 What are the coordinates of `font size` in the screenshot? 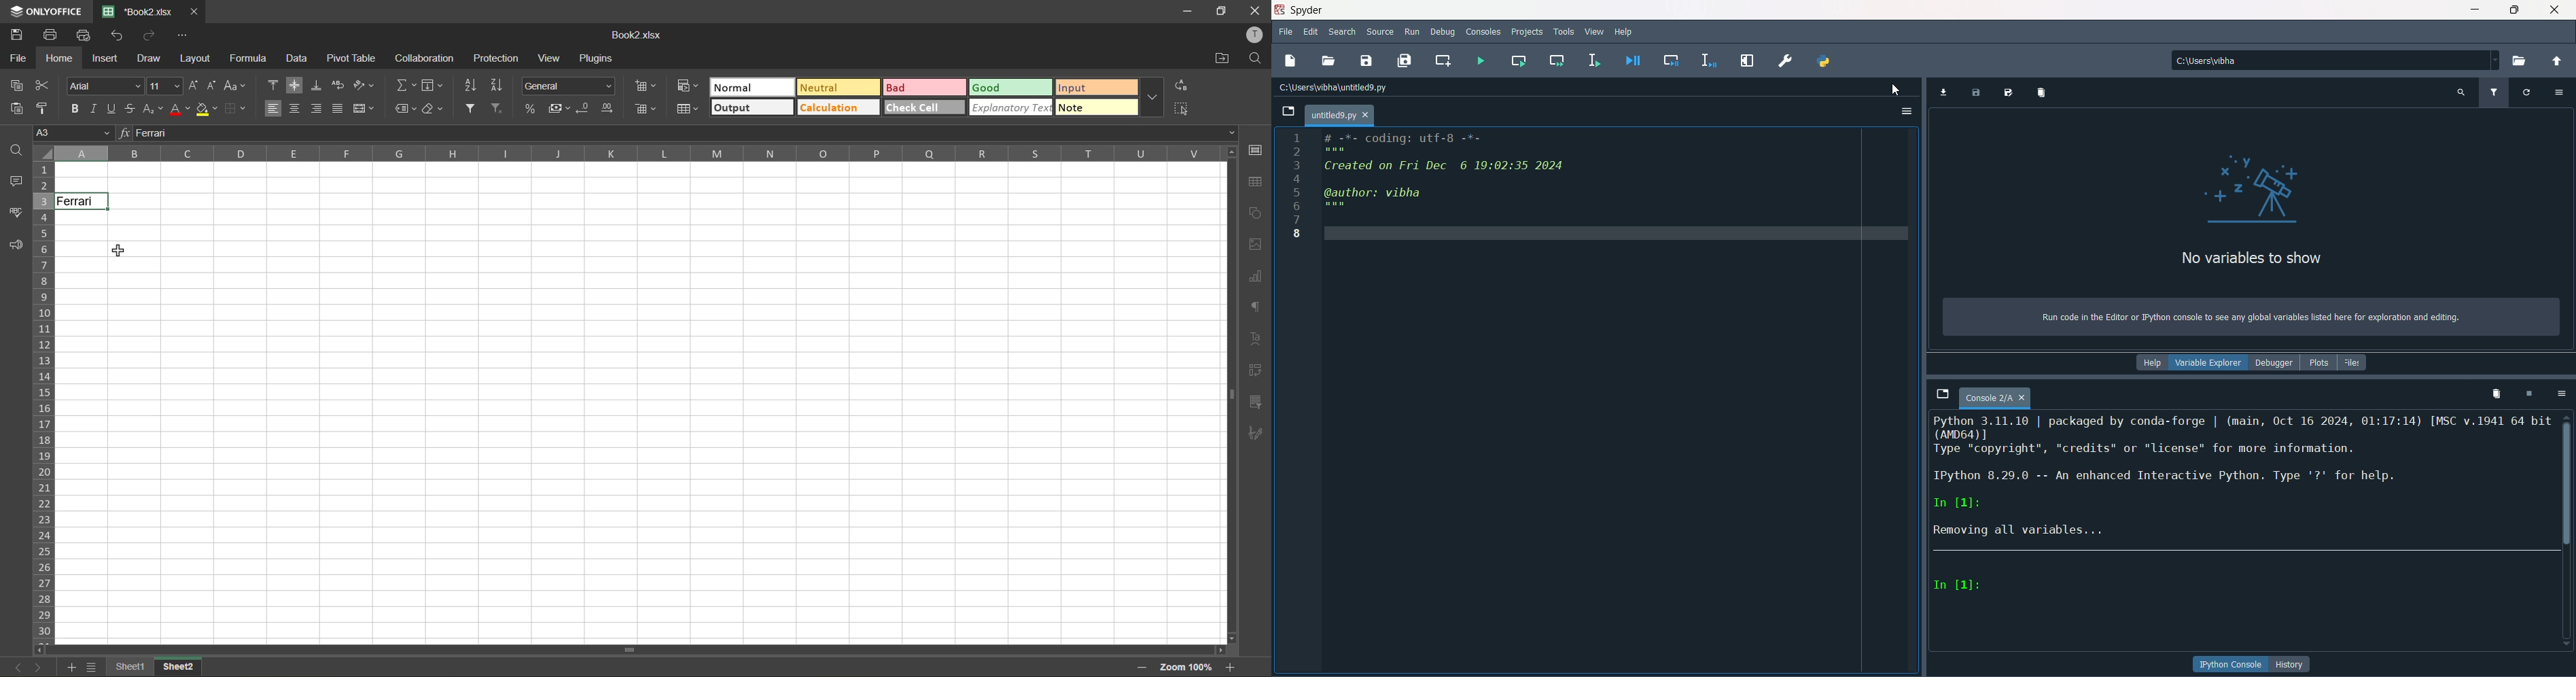 It's located at (166, 86).